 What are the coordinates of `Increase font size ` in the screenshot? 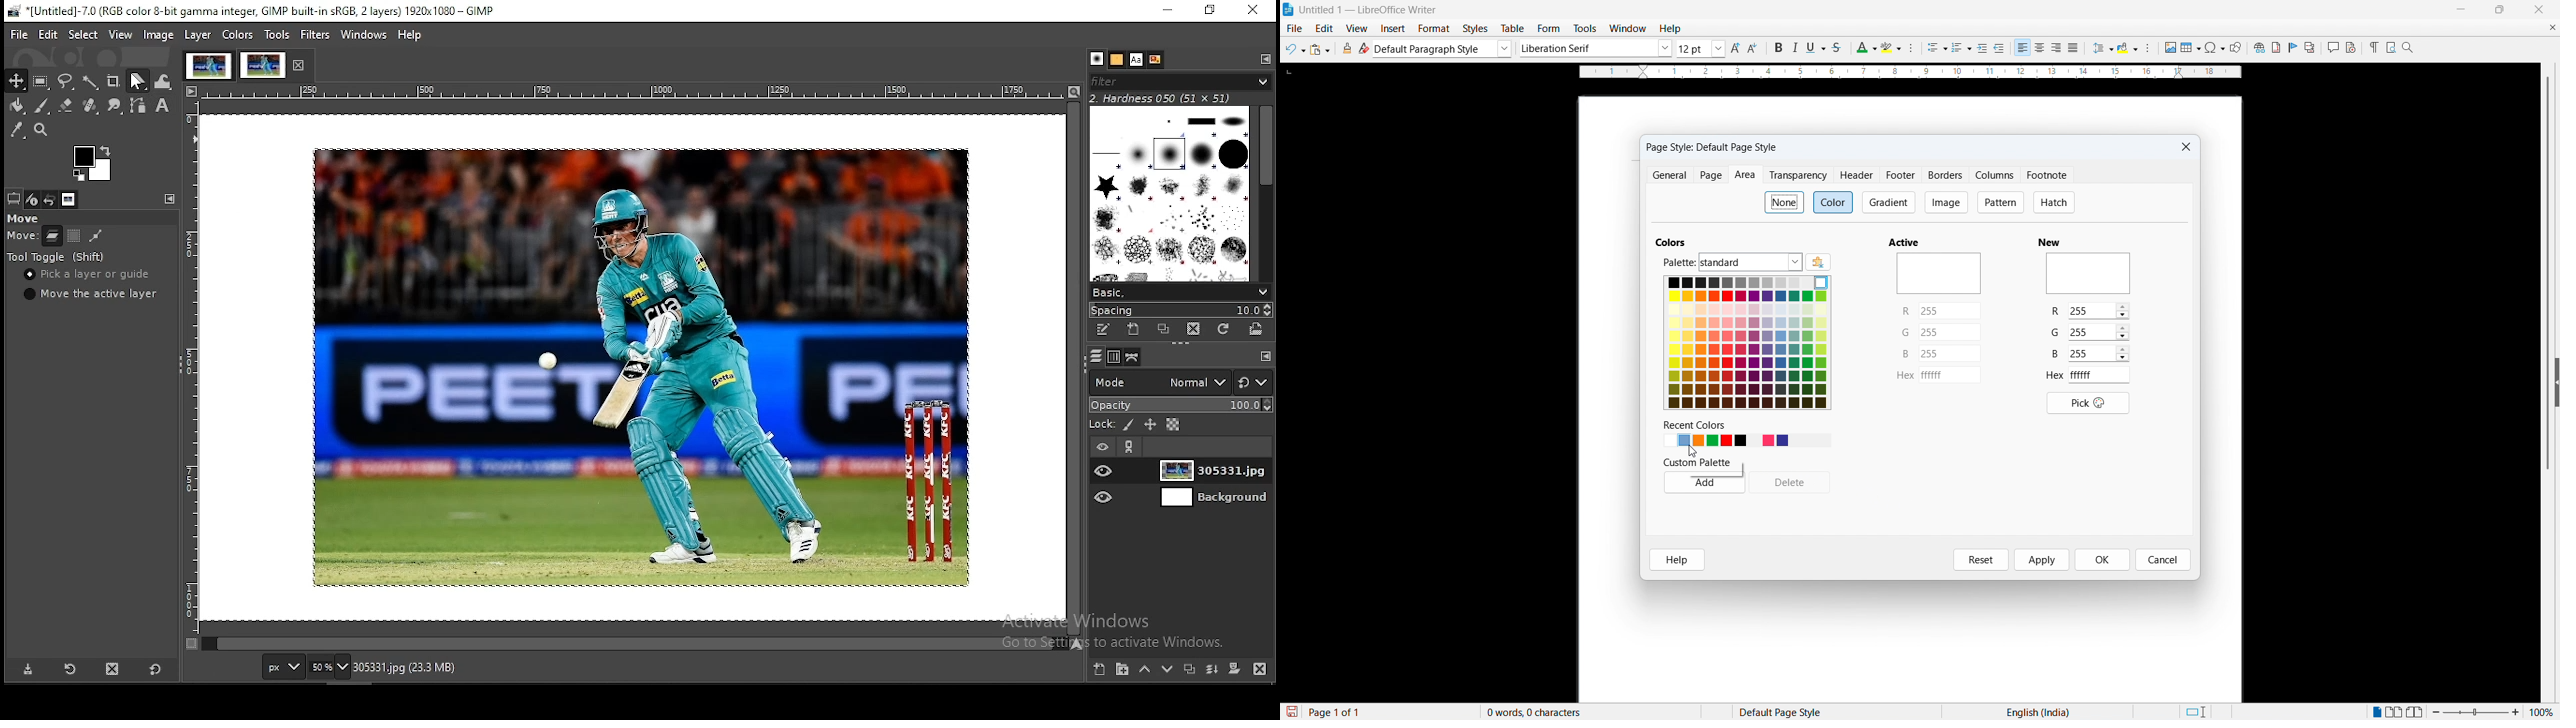 It's located at (1736, 48).